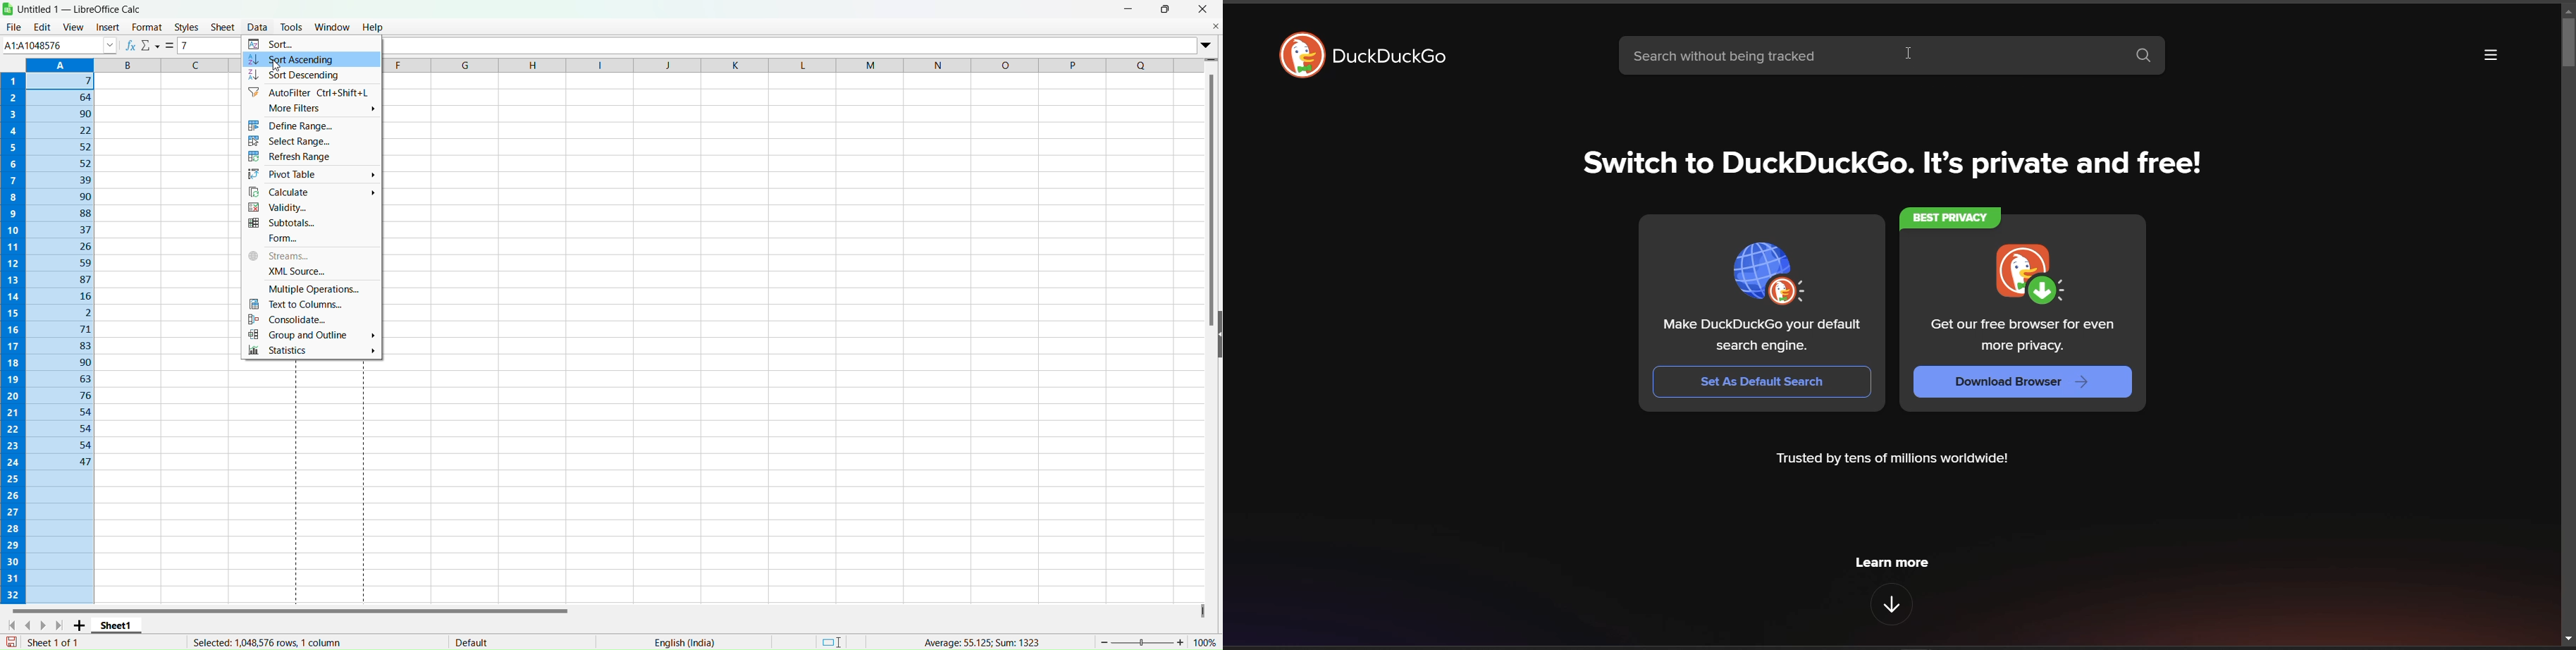 This screenshot has height=672, width=2576. What do you see at coordinates (1215, 25) in the screenshot?
I see `Close Document` at bounding box center [1215, 25].